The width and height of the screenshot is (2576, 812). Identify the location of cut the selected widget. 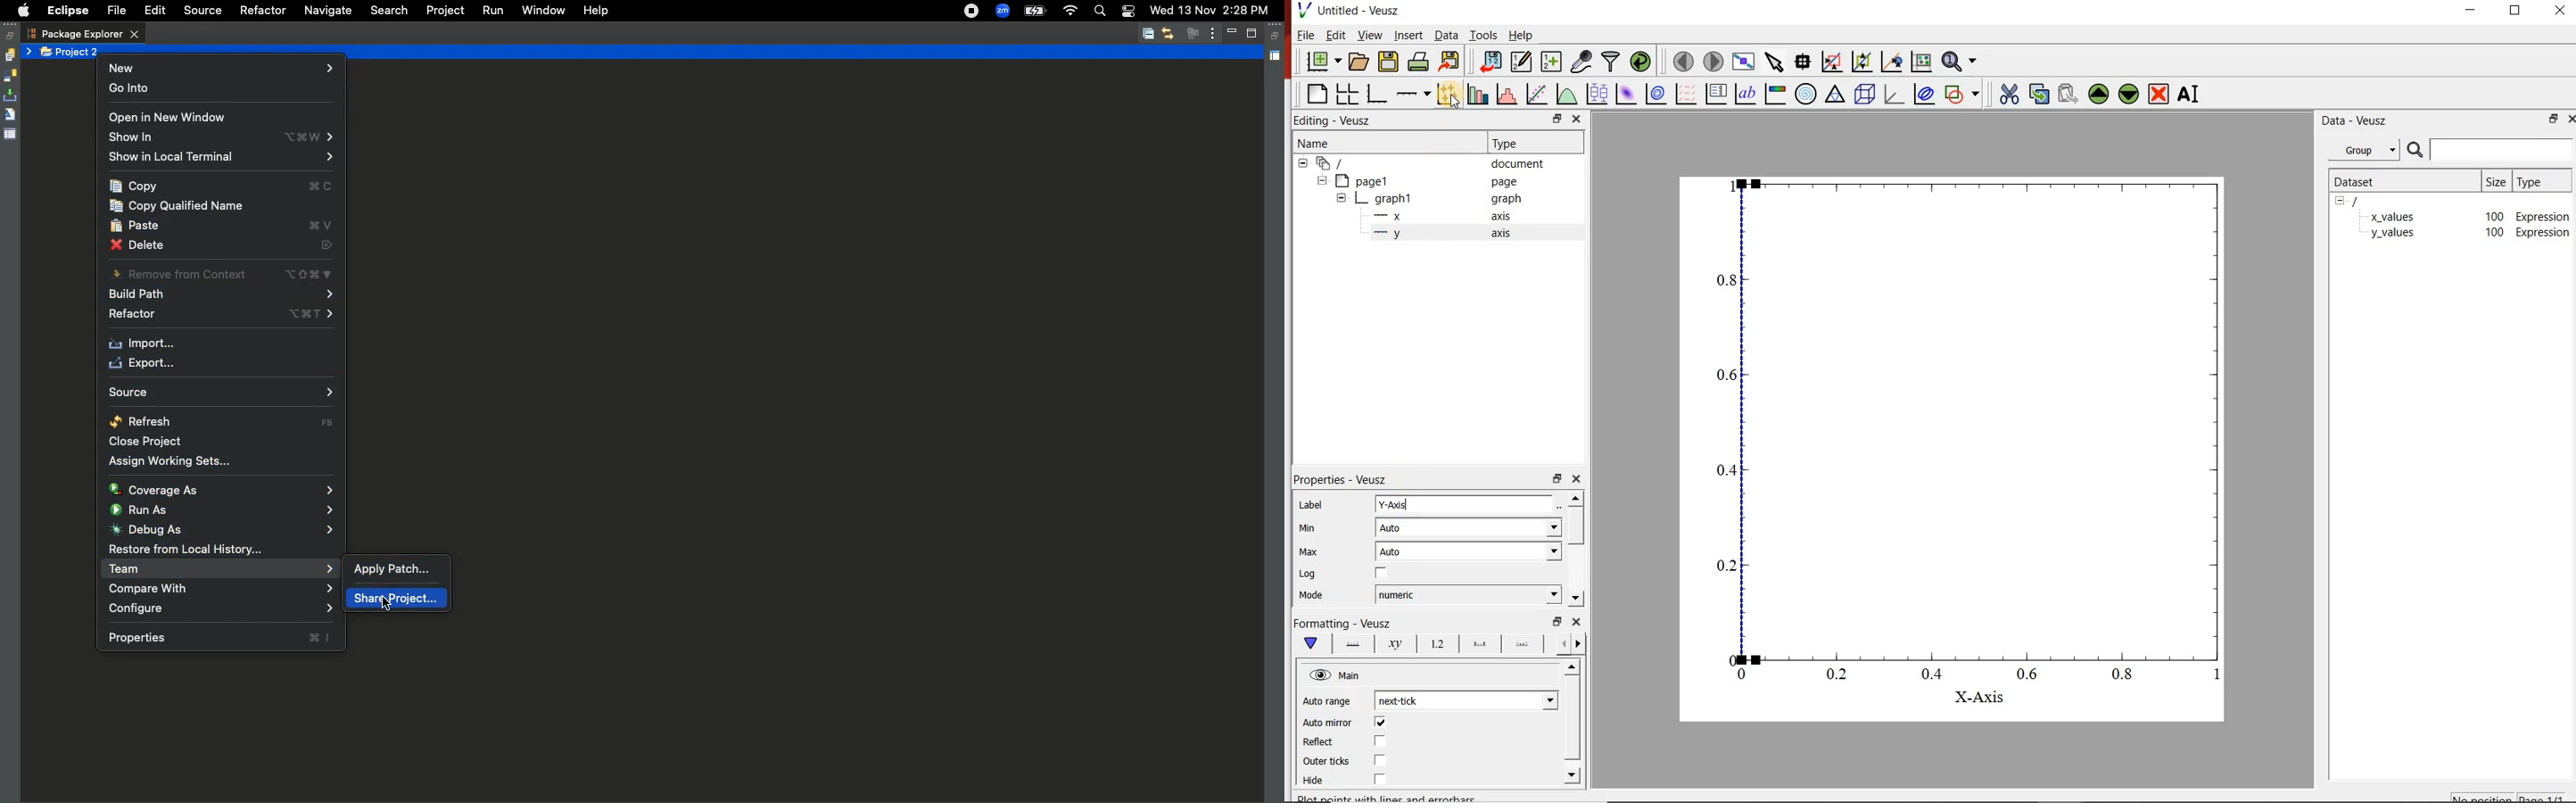
(2010, 95).